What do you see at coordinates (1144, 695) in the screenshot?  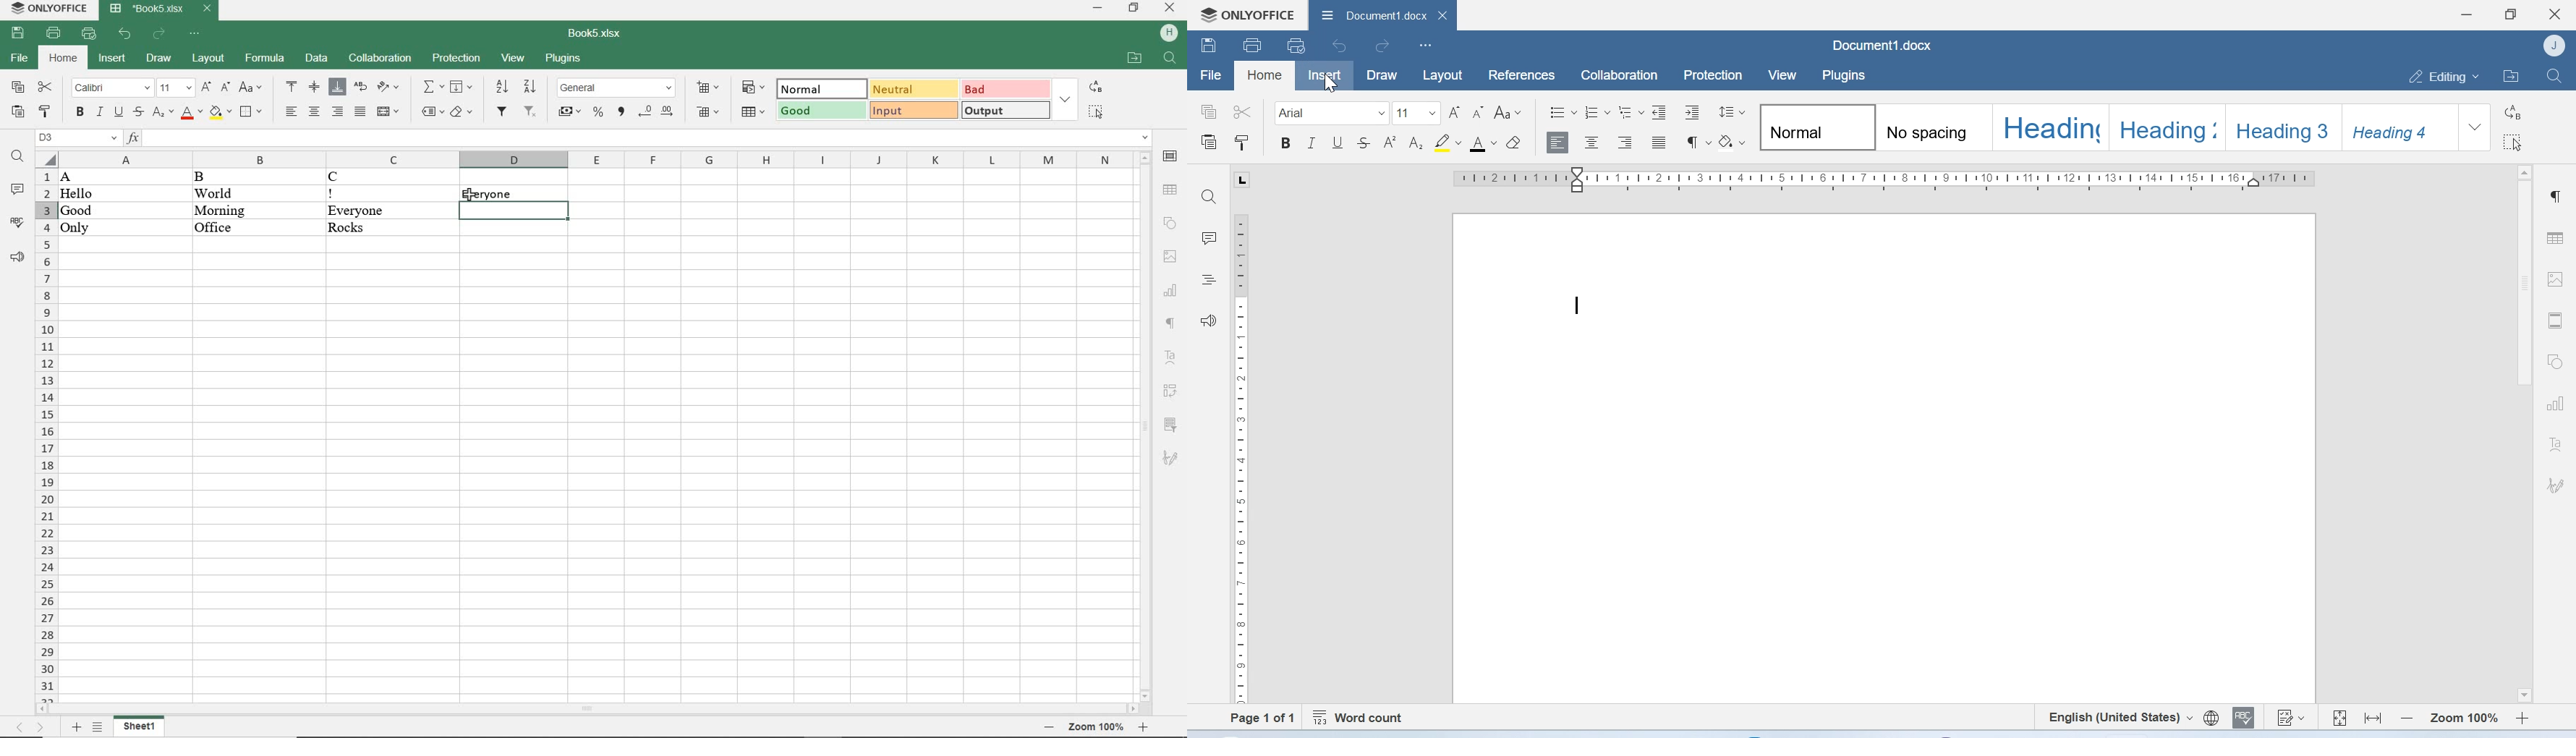 I see `move down` at bounding box center [1144, 695].